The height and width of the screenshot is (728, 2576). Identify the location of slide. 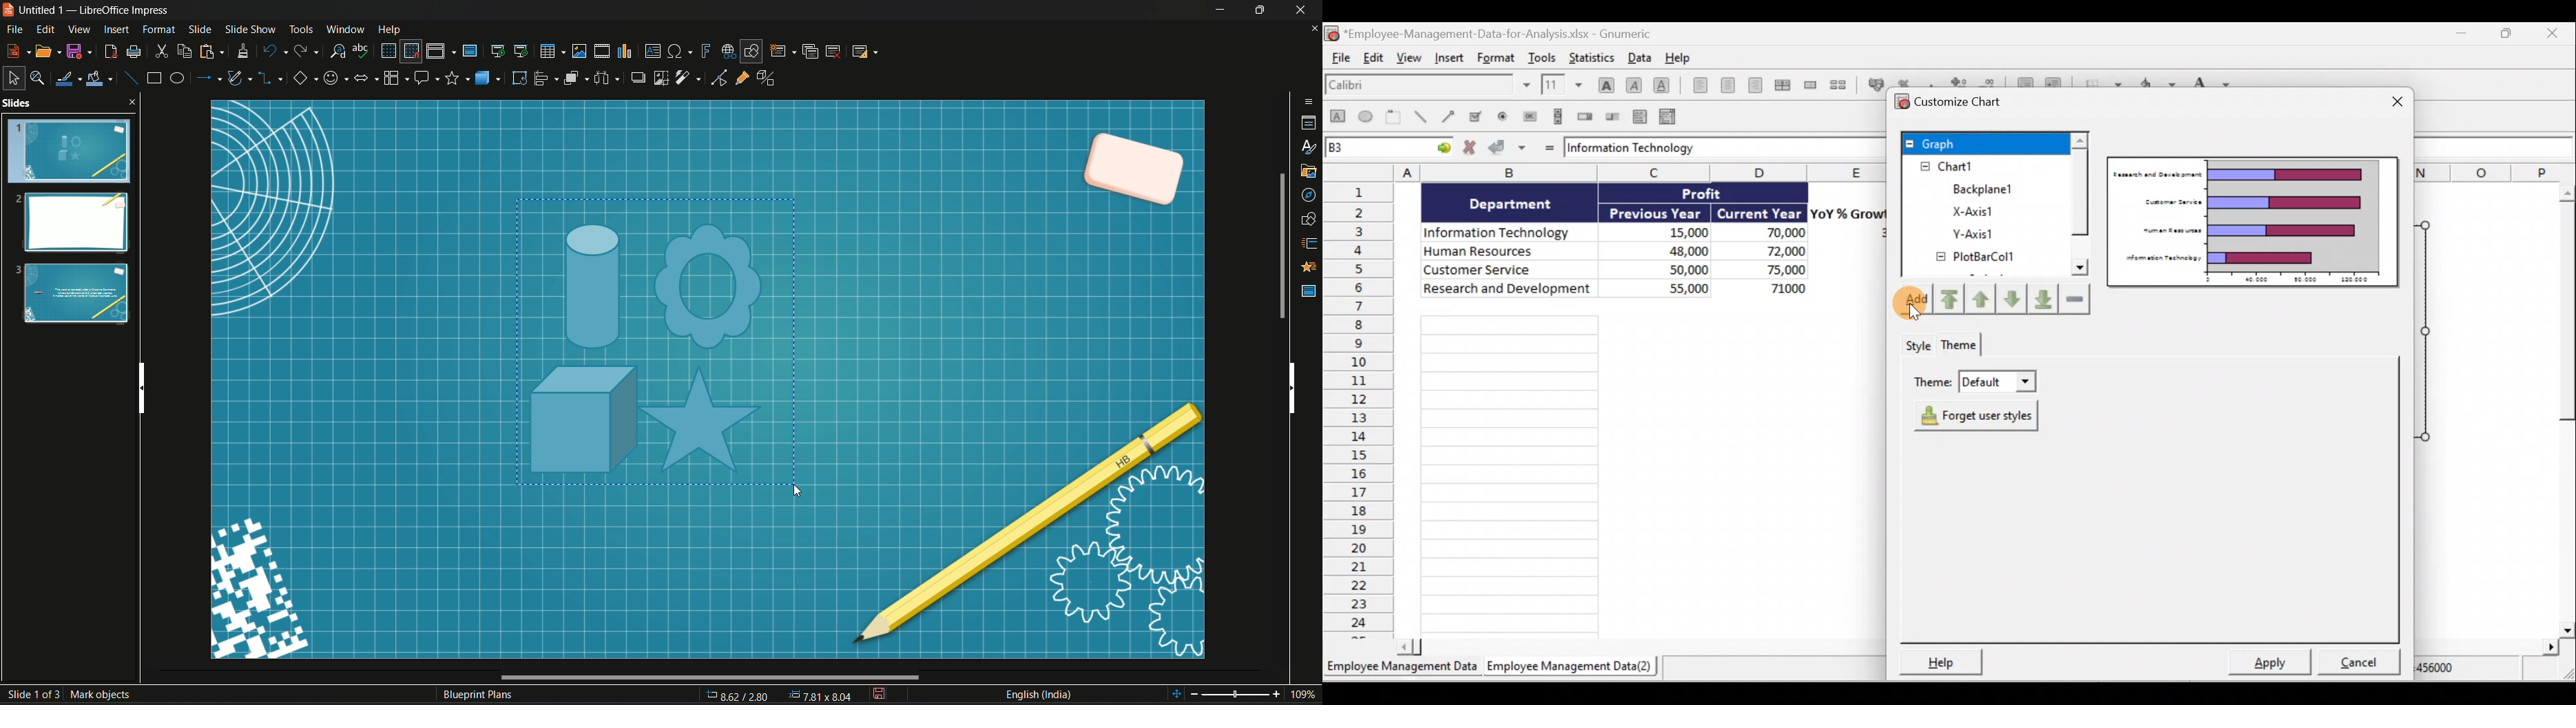
(200, 28).